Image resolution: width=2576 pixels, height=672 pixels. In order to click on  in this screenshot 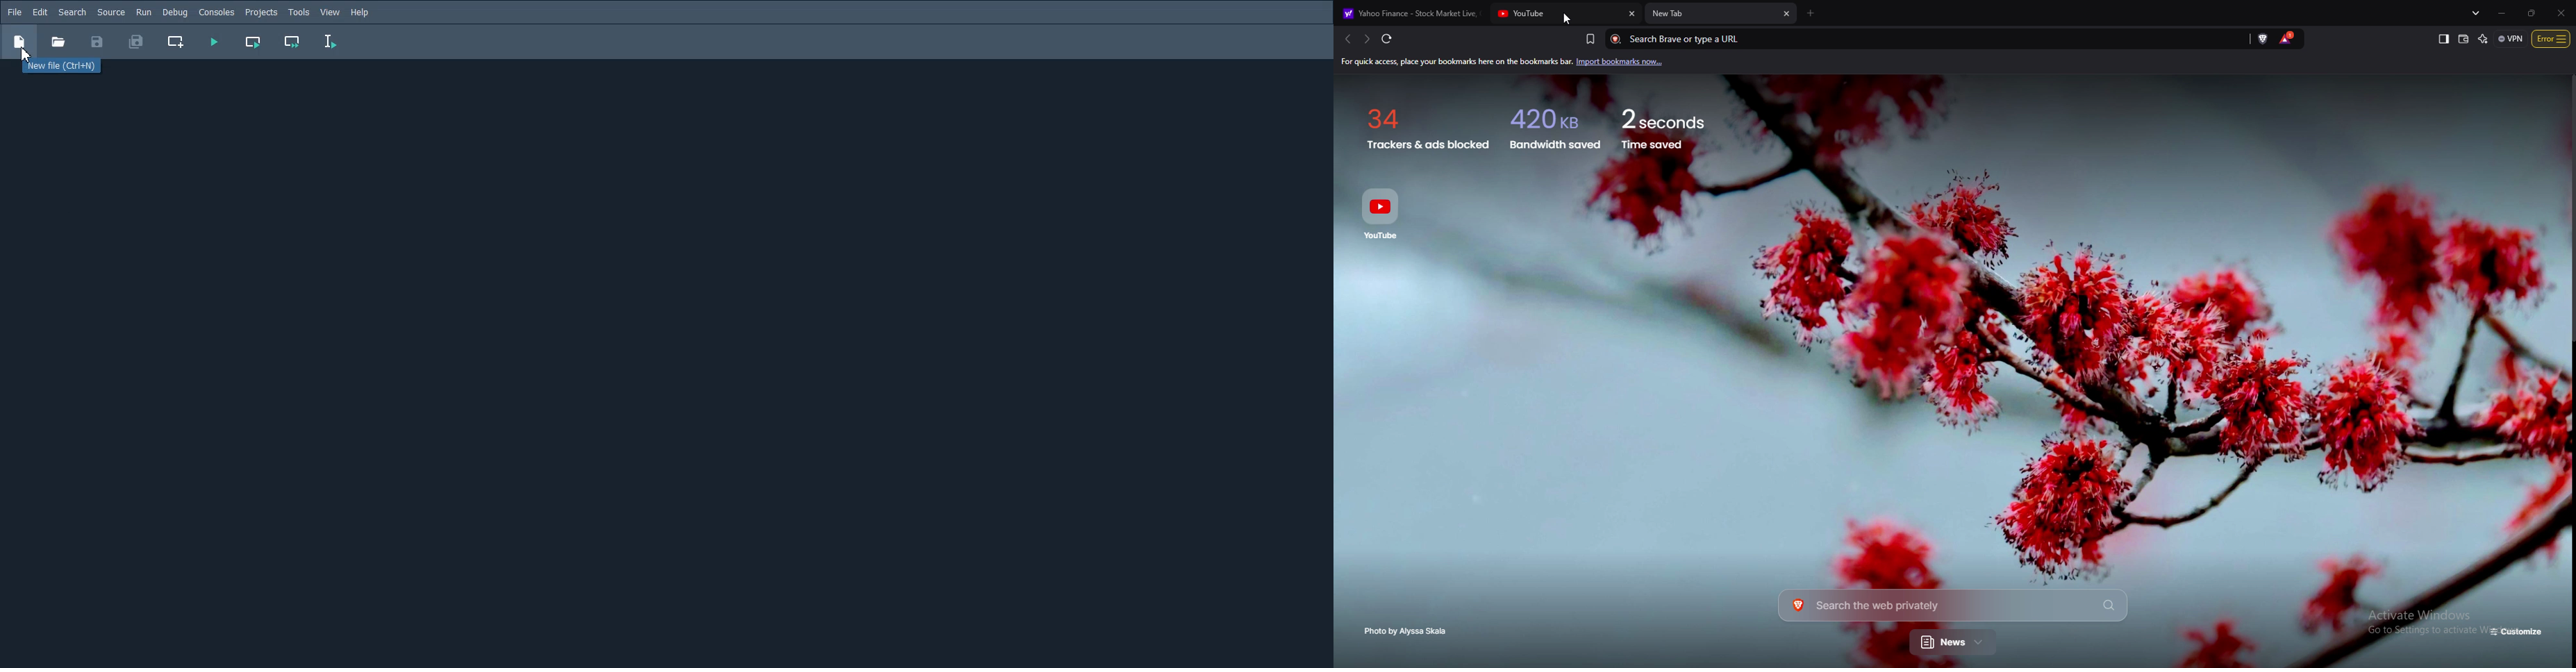, I will do `click(58, 42)`.